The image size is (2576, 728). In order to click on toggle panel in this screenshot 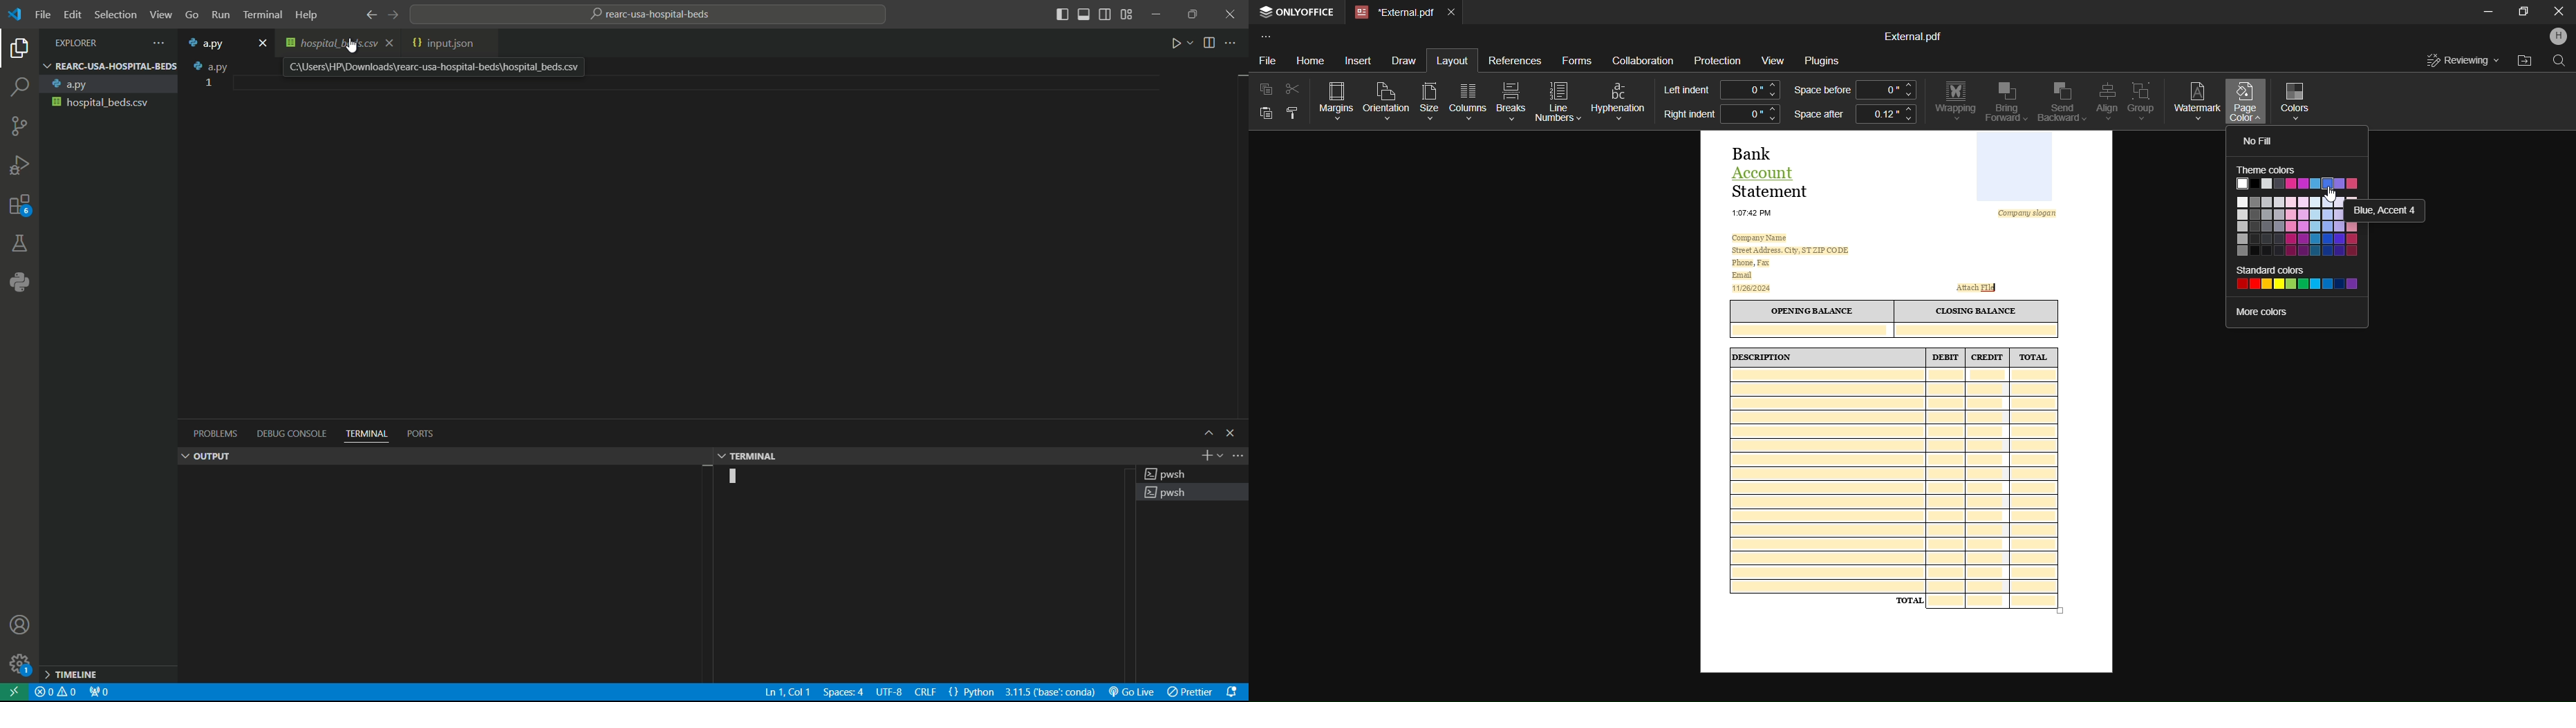, I will do `click(1084, 15)`.